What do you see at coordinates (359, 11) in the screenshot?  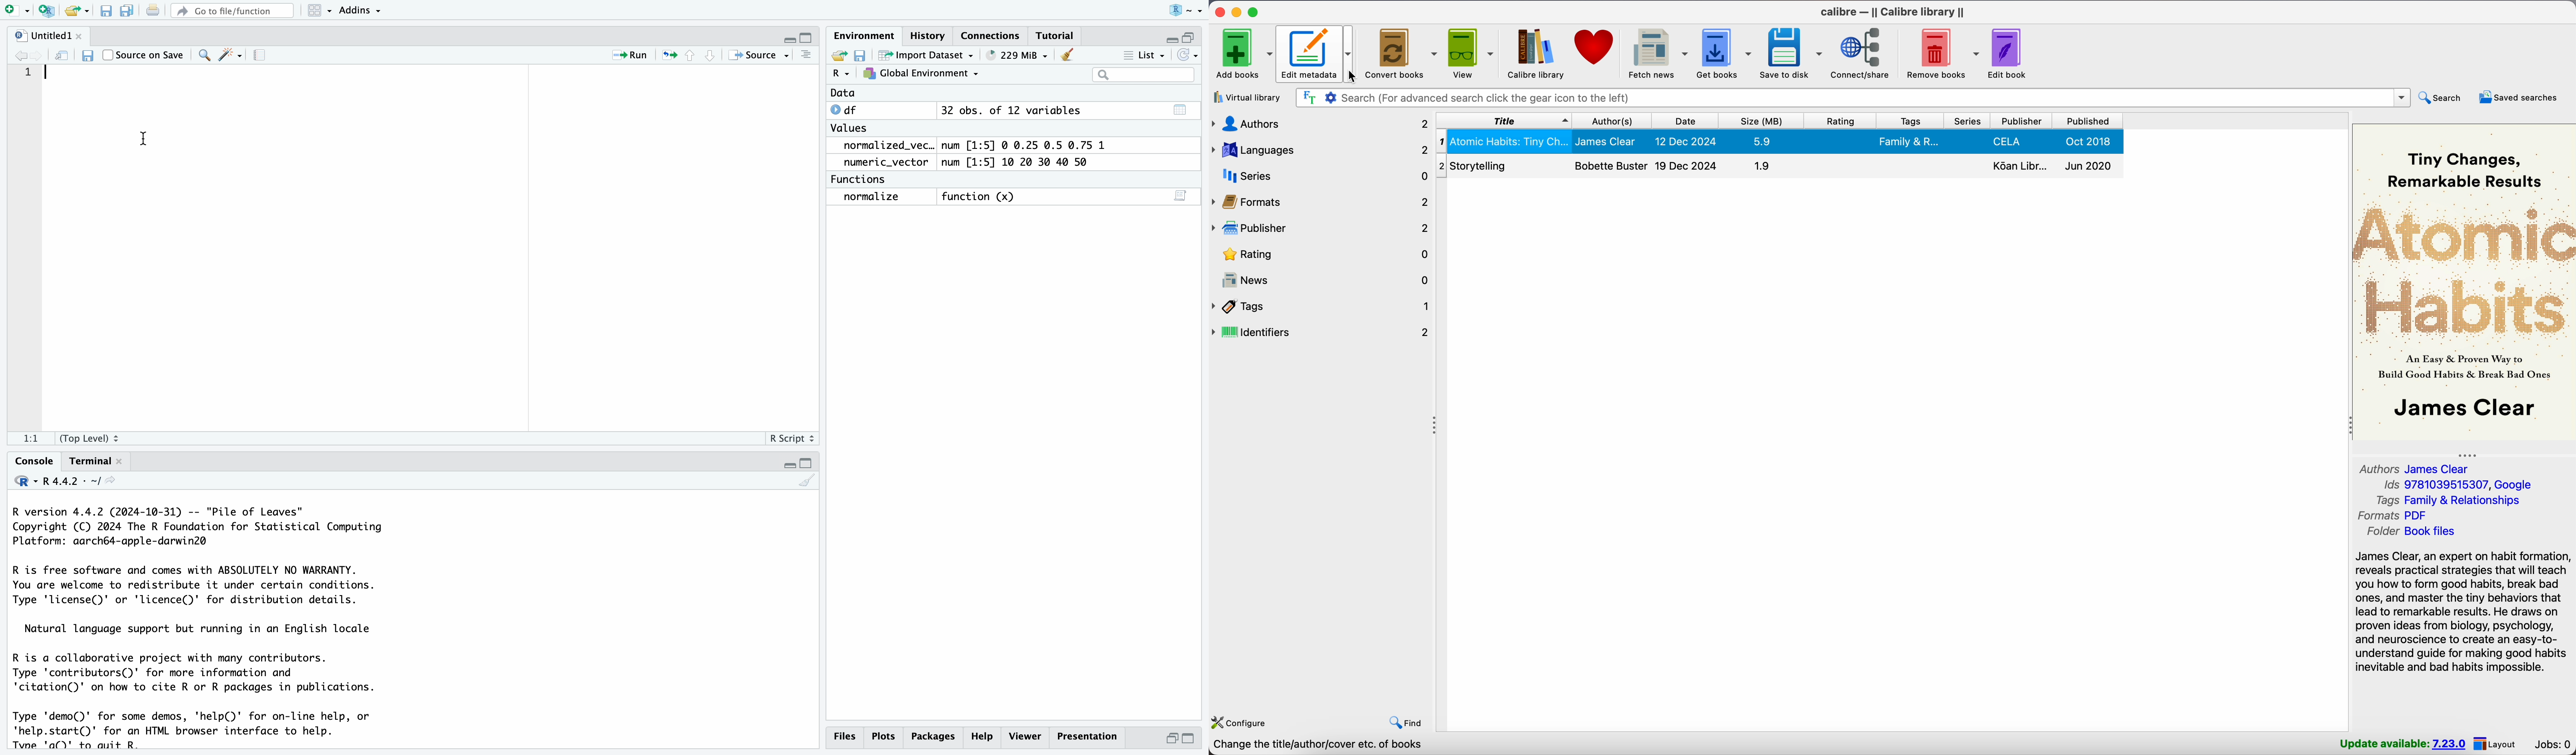 I see `Addins` at bounding box center [359, 11].